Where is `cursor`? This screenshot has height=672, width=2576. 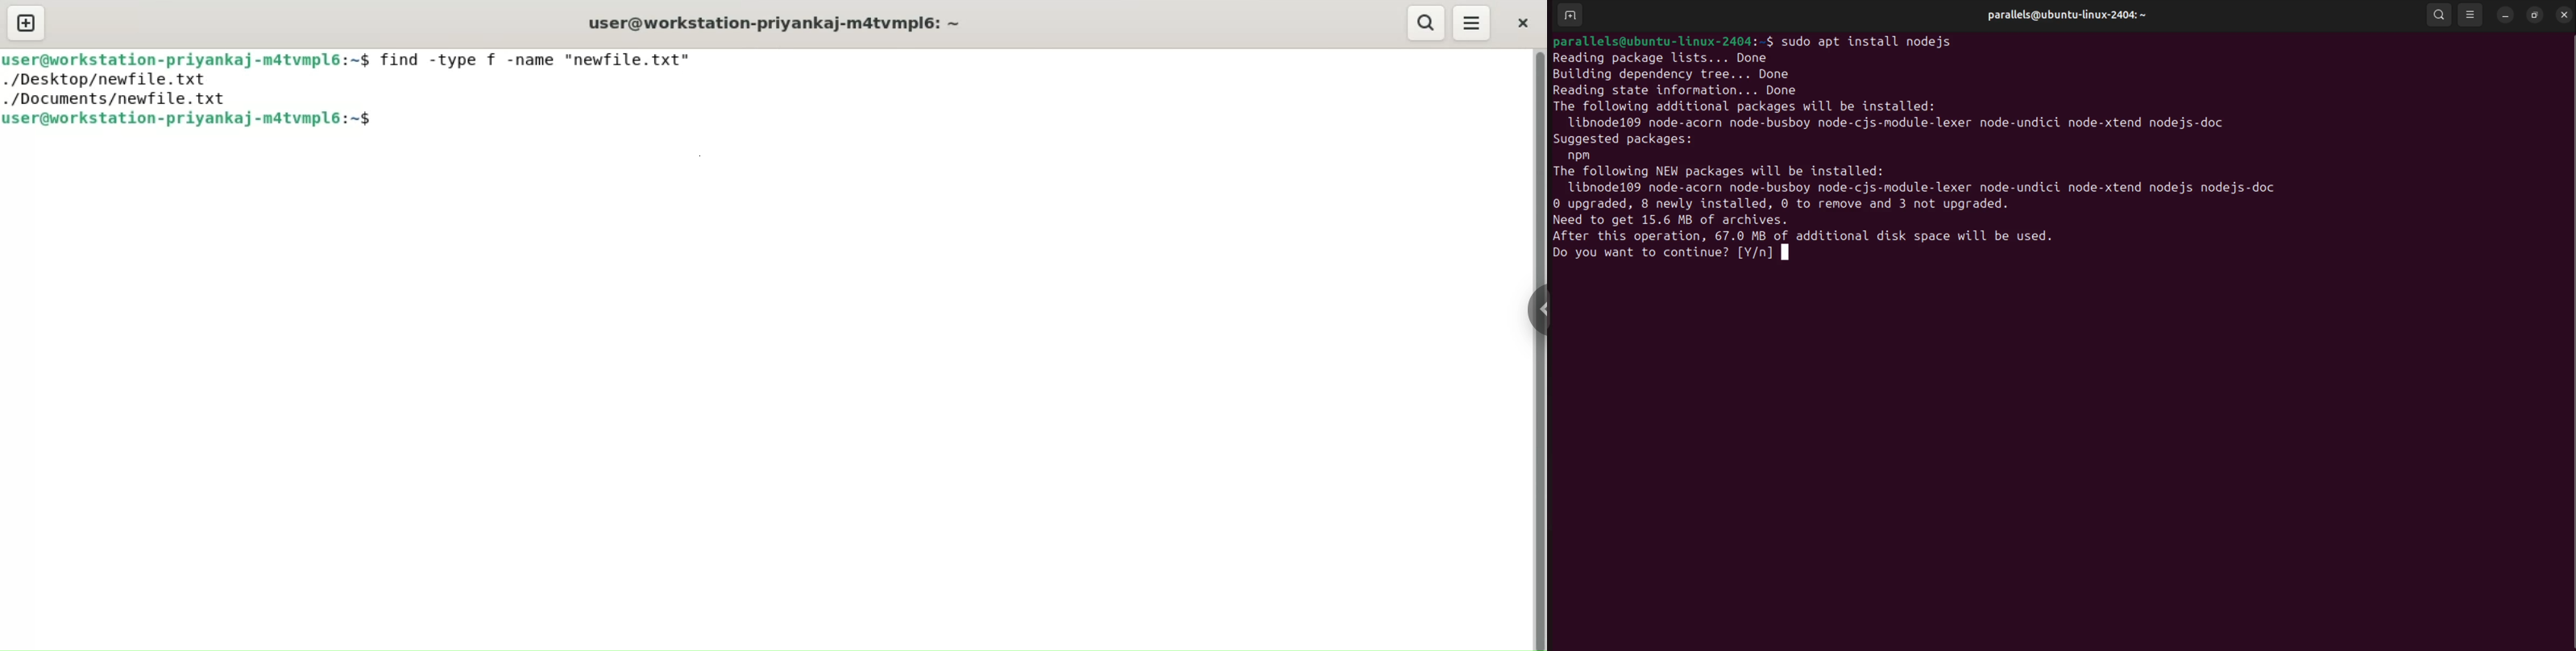
cursor is located at coordinates (390, 124).